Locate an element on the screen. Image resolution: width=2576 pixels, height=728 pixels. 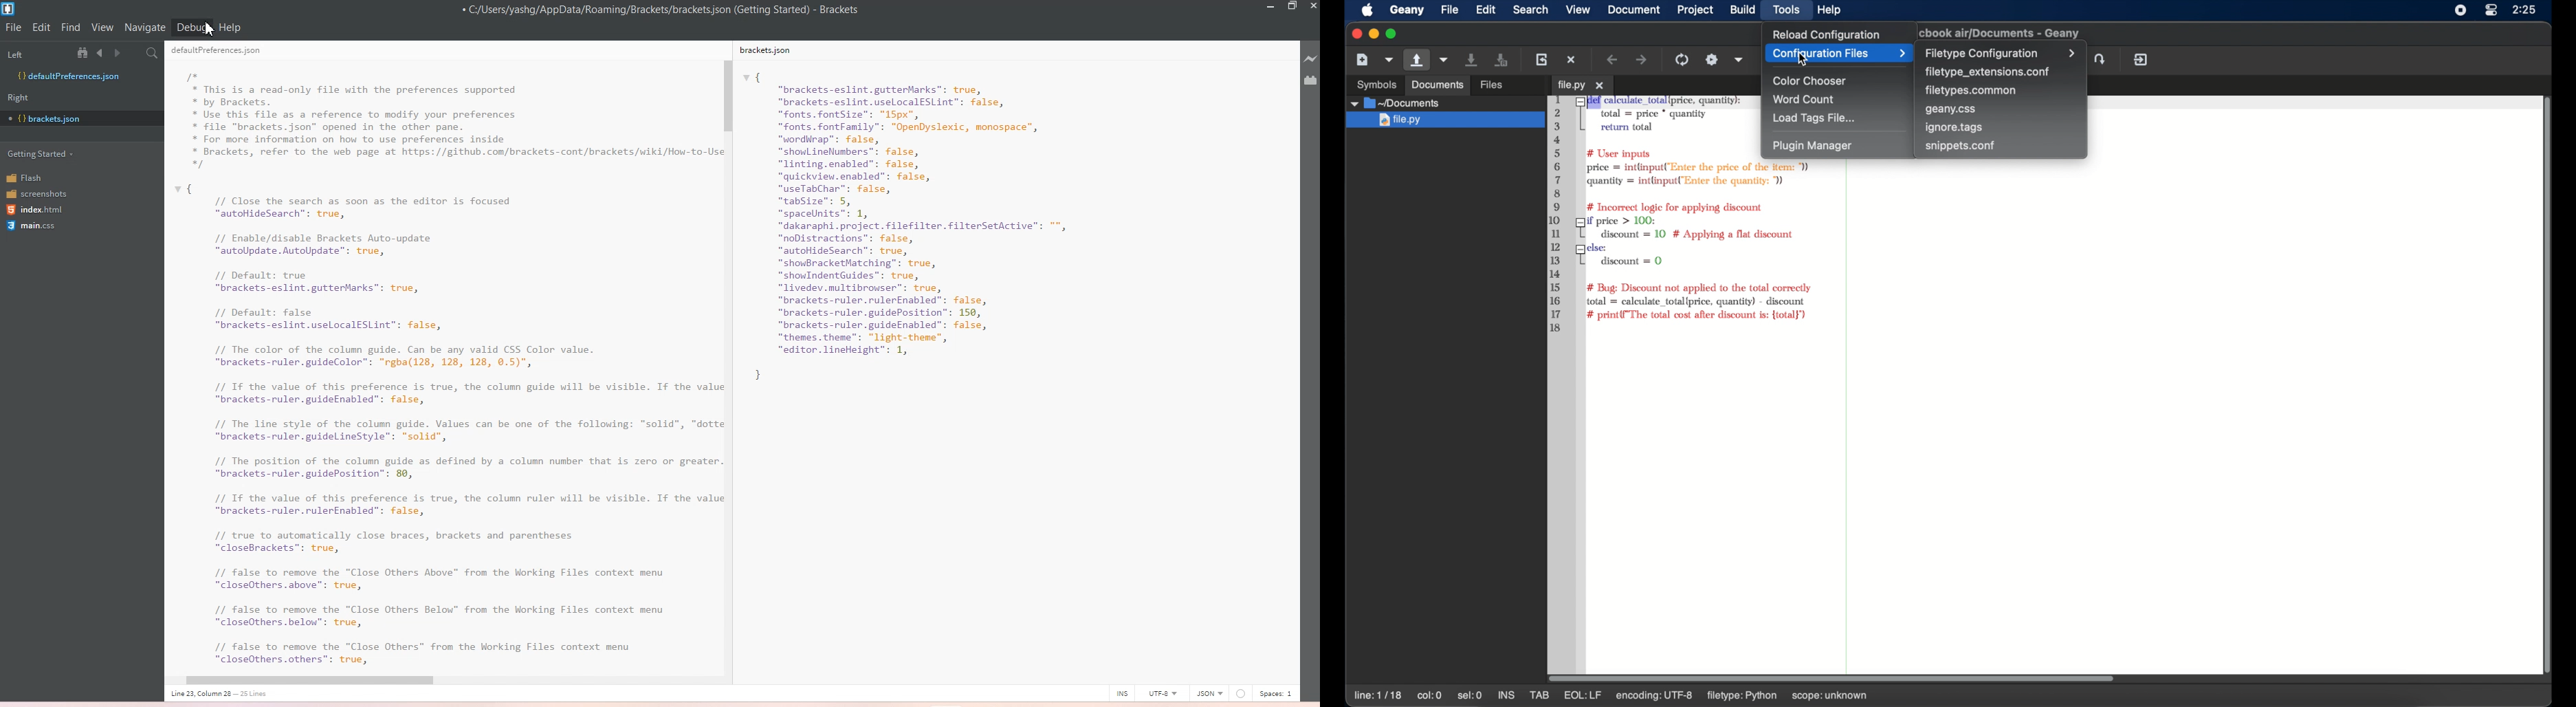
JSON is located at coordinates (1209, 692).